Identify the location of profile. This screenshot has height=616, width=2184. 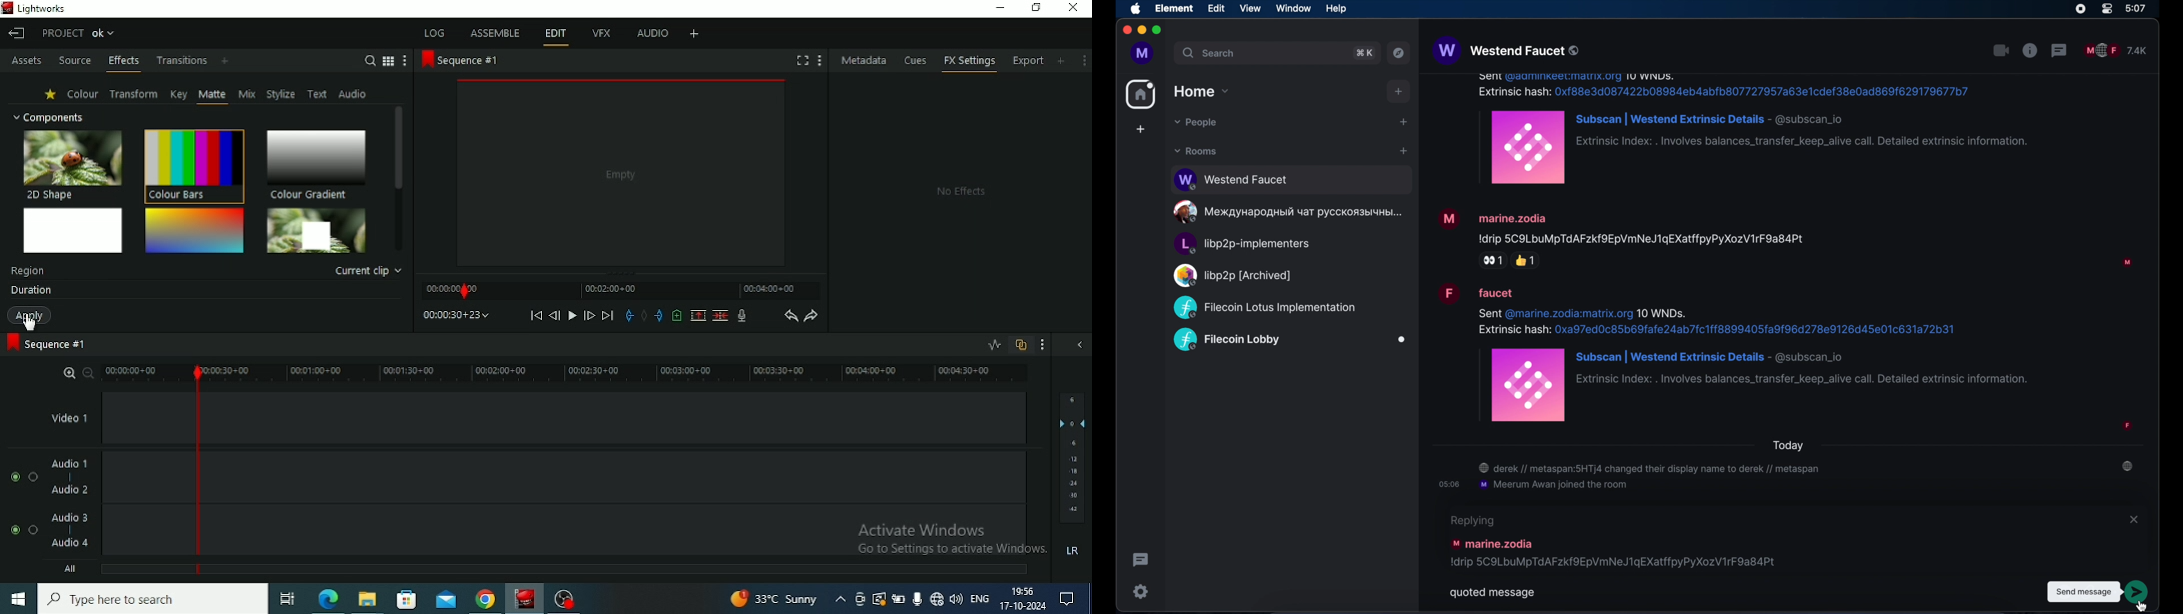
(1141, 53).